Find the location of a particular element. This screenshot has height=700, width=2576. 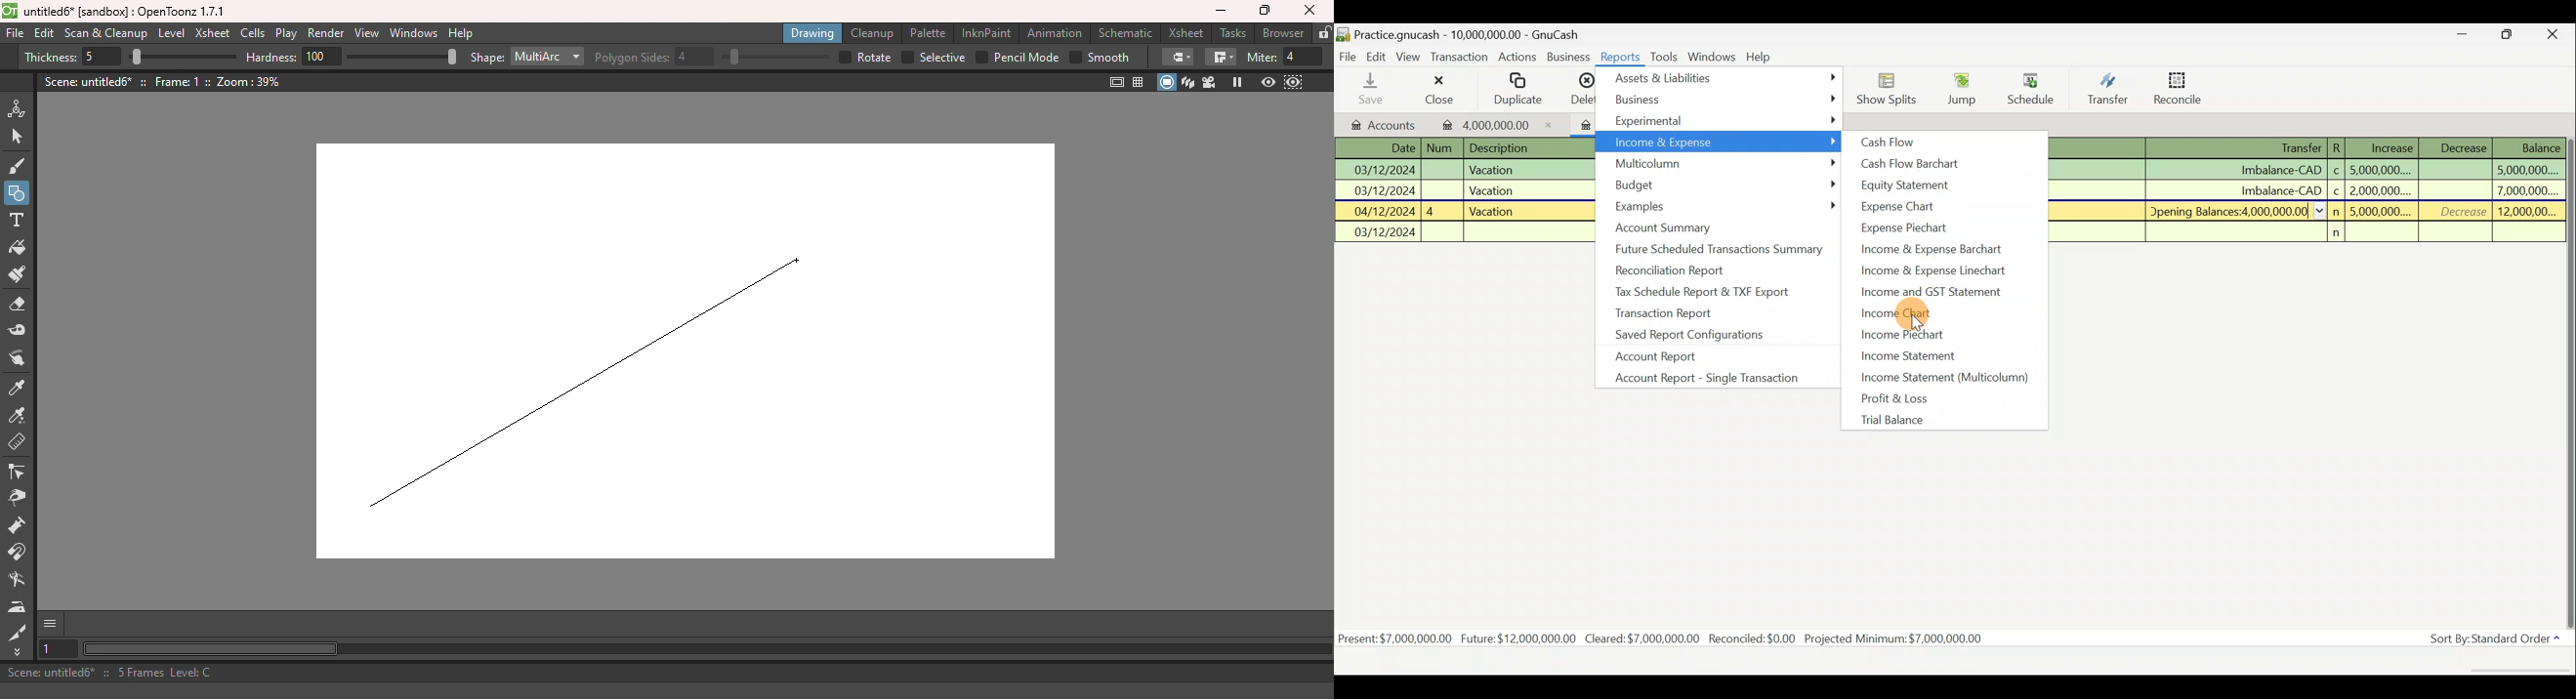

7,000,000.... is located at coordinates (2528, 190).